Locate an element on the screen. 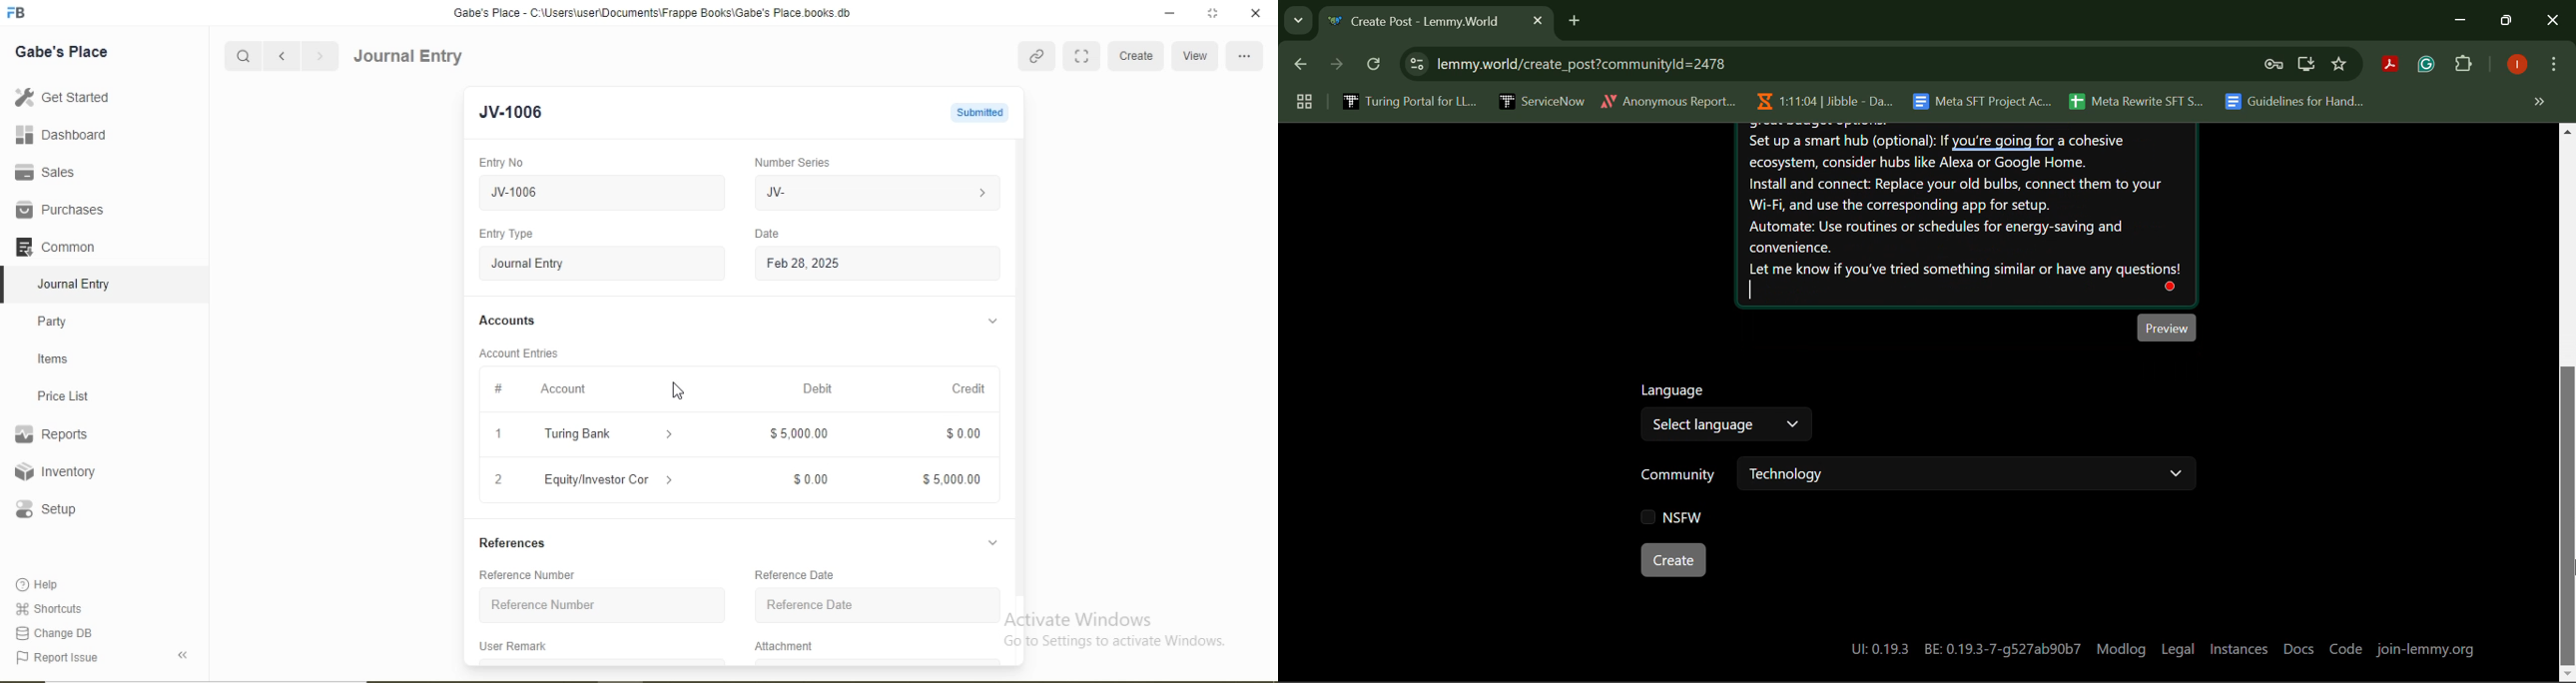 This screenshot has height=700, width=2576. Feb 28, 2025 is located at coordinates (803, 263).